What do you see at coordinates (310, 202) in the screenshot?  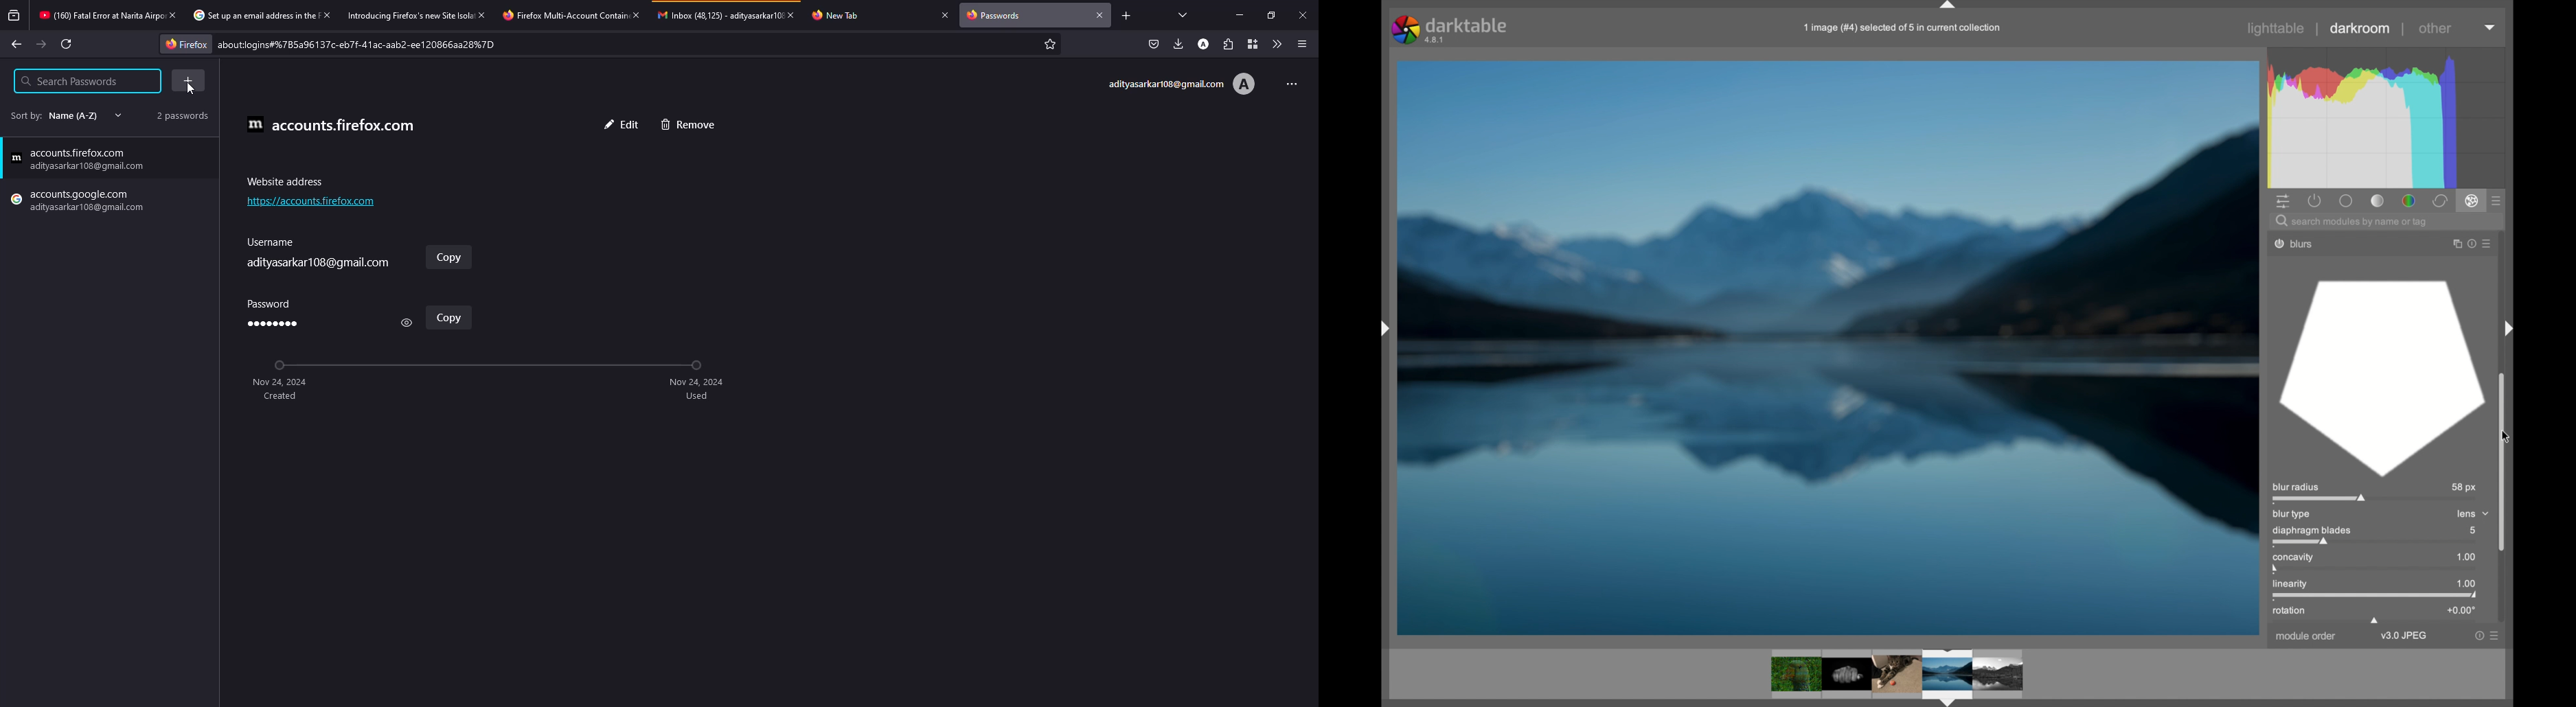 I see `website` at bounding box center [310, 202].